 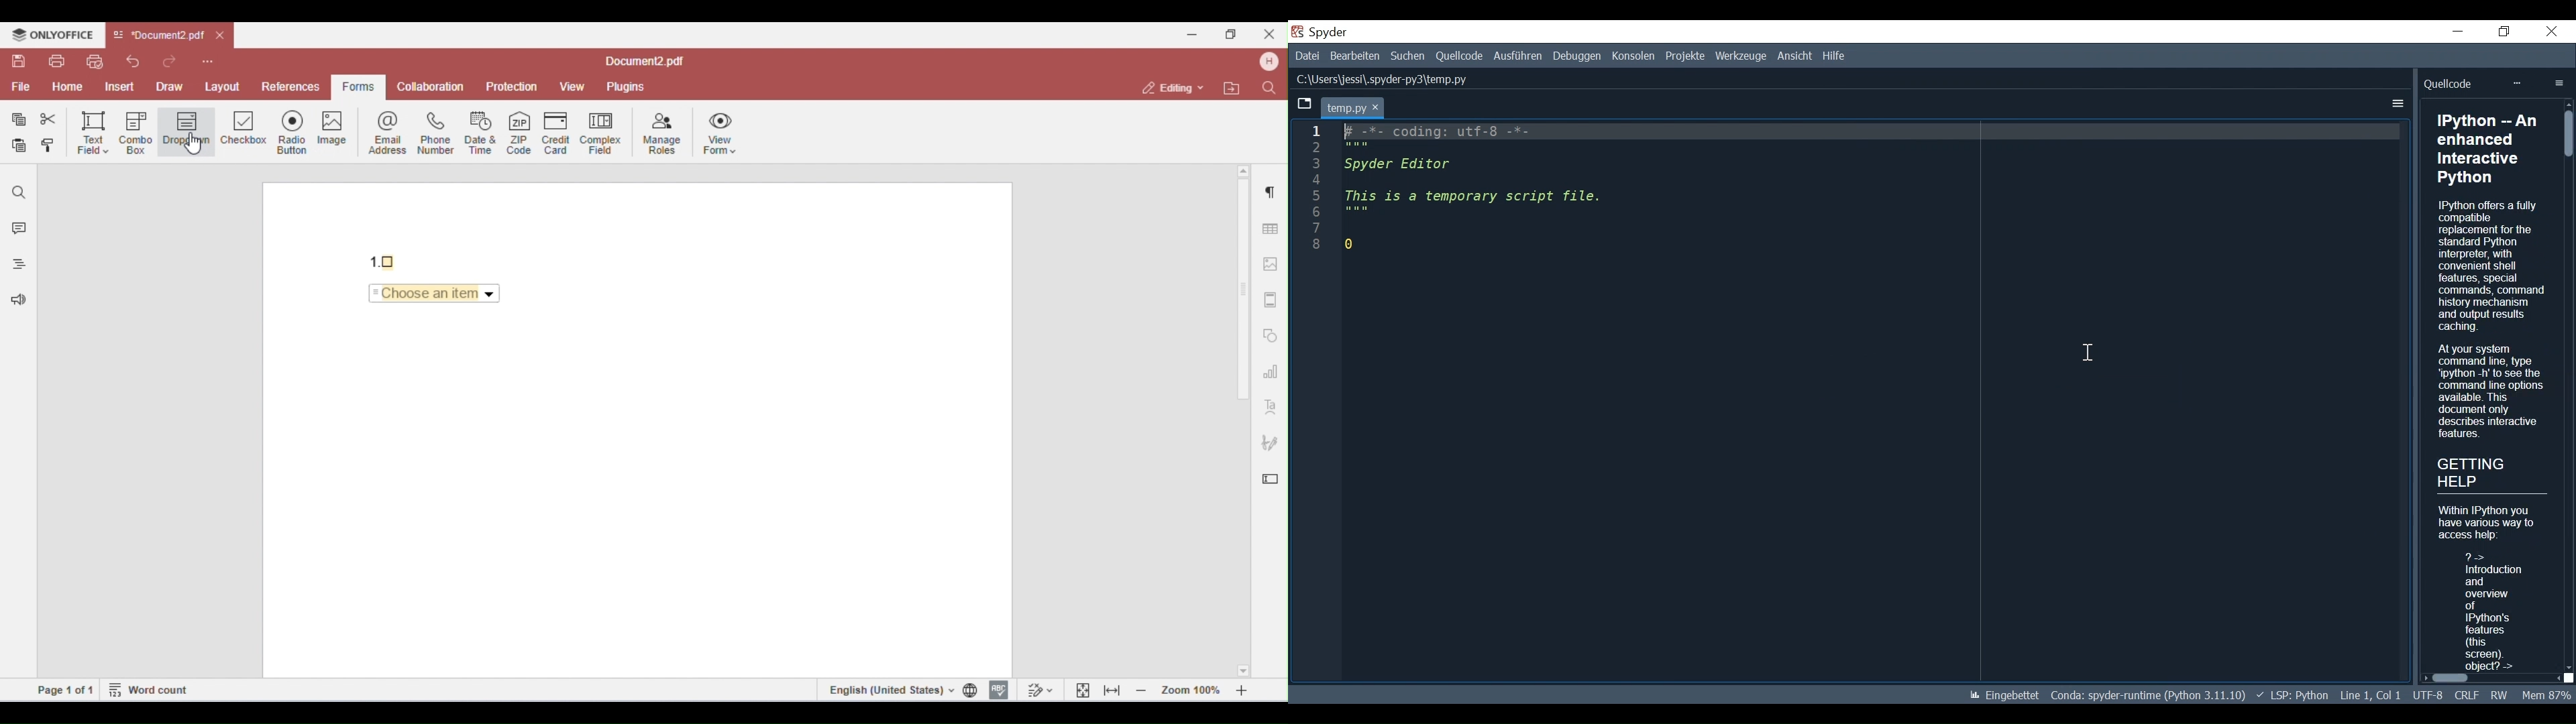 I want to click on Spyder Desktop Icon, so click(x=1299, y=32).